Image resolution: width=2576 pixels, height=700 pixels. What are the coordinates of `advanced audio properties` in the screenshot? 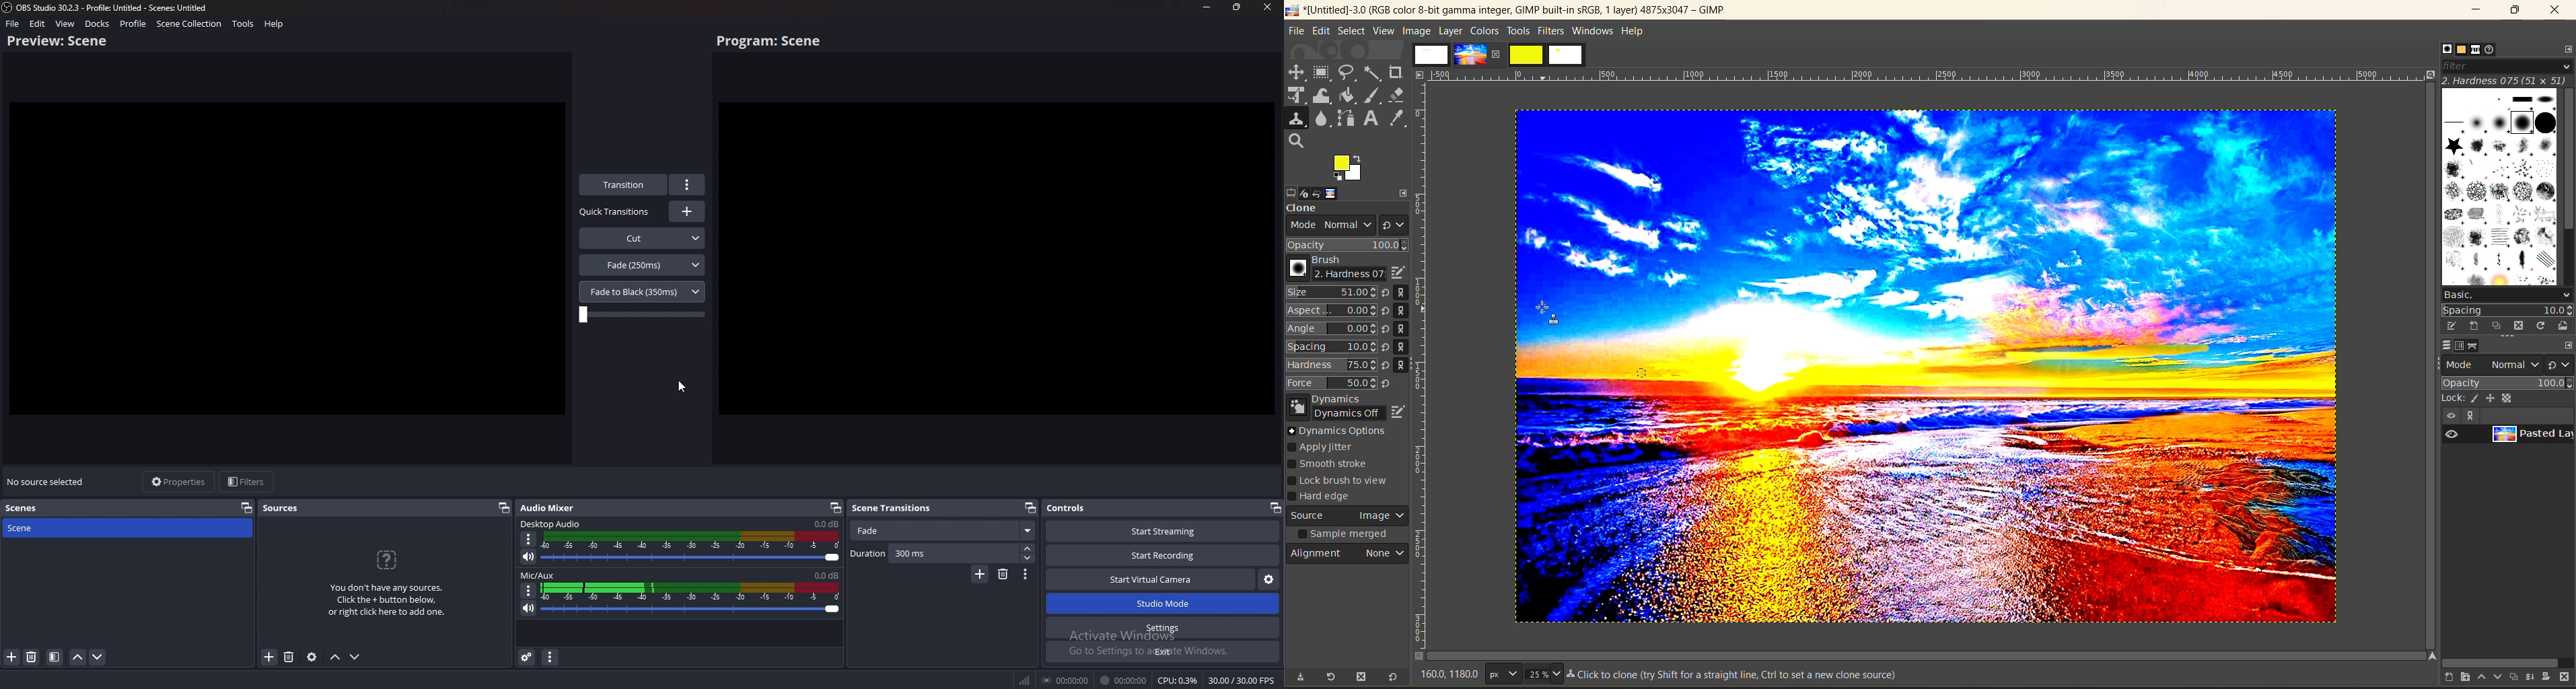 It's located at (528, 658).